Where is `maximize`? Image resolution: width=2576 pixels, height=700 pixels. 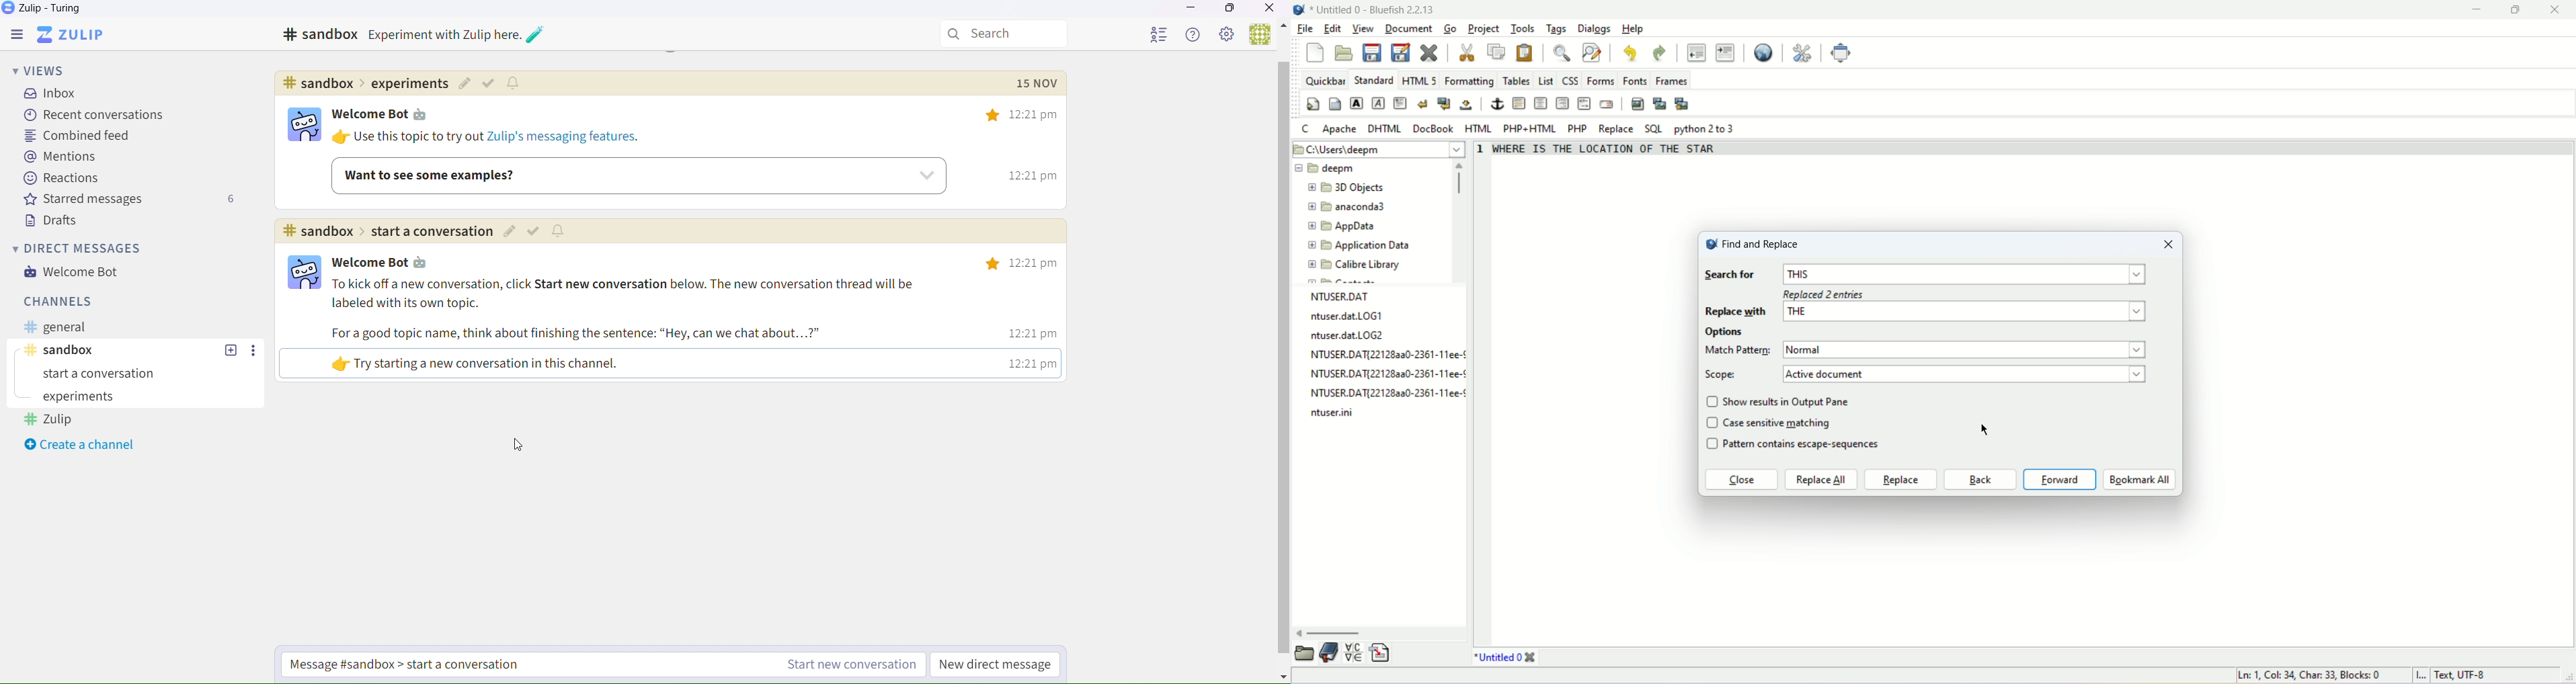 maximize is located at coordinates (2525, 10).